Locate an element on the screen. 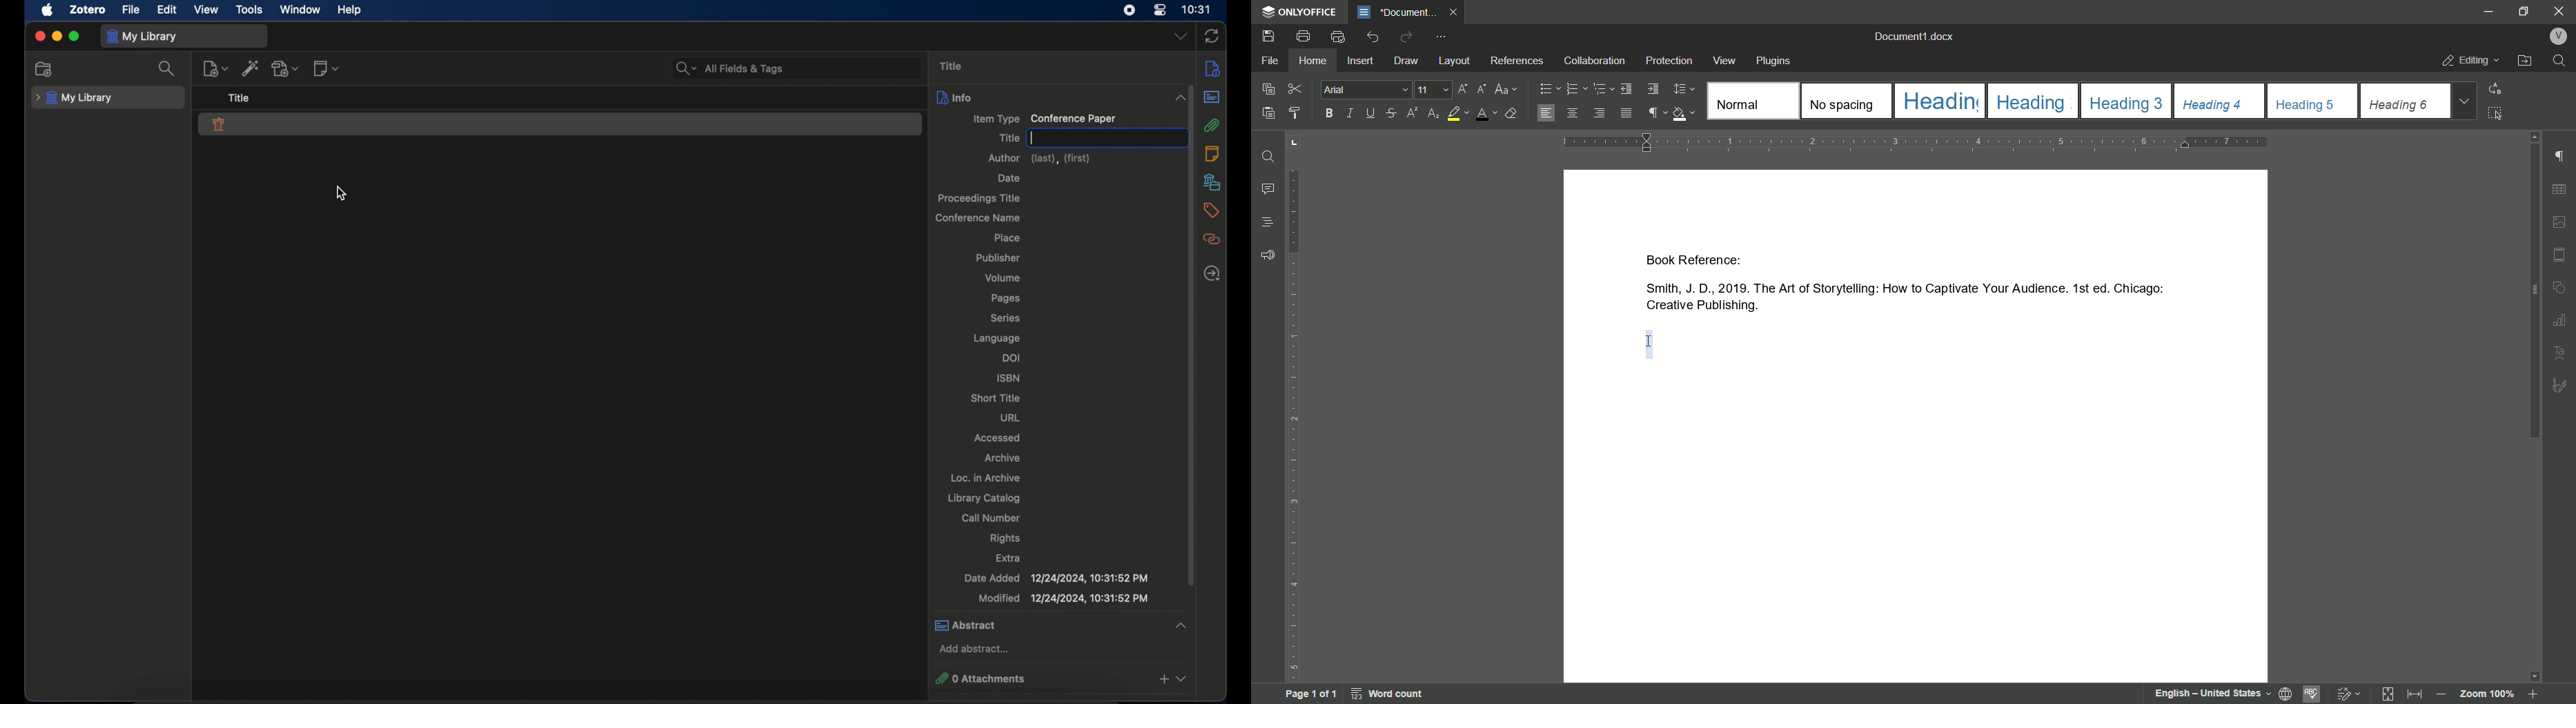  image is located at coordinates (2558, 221).